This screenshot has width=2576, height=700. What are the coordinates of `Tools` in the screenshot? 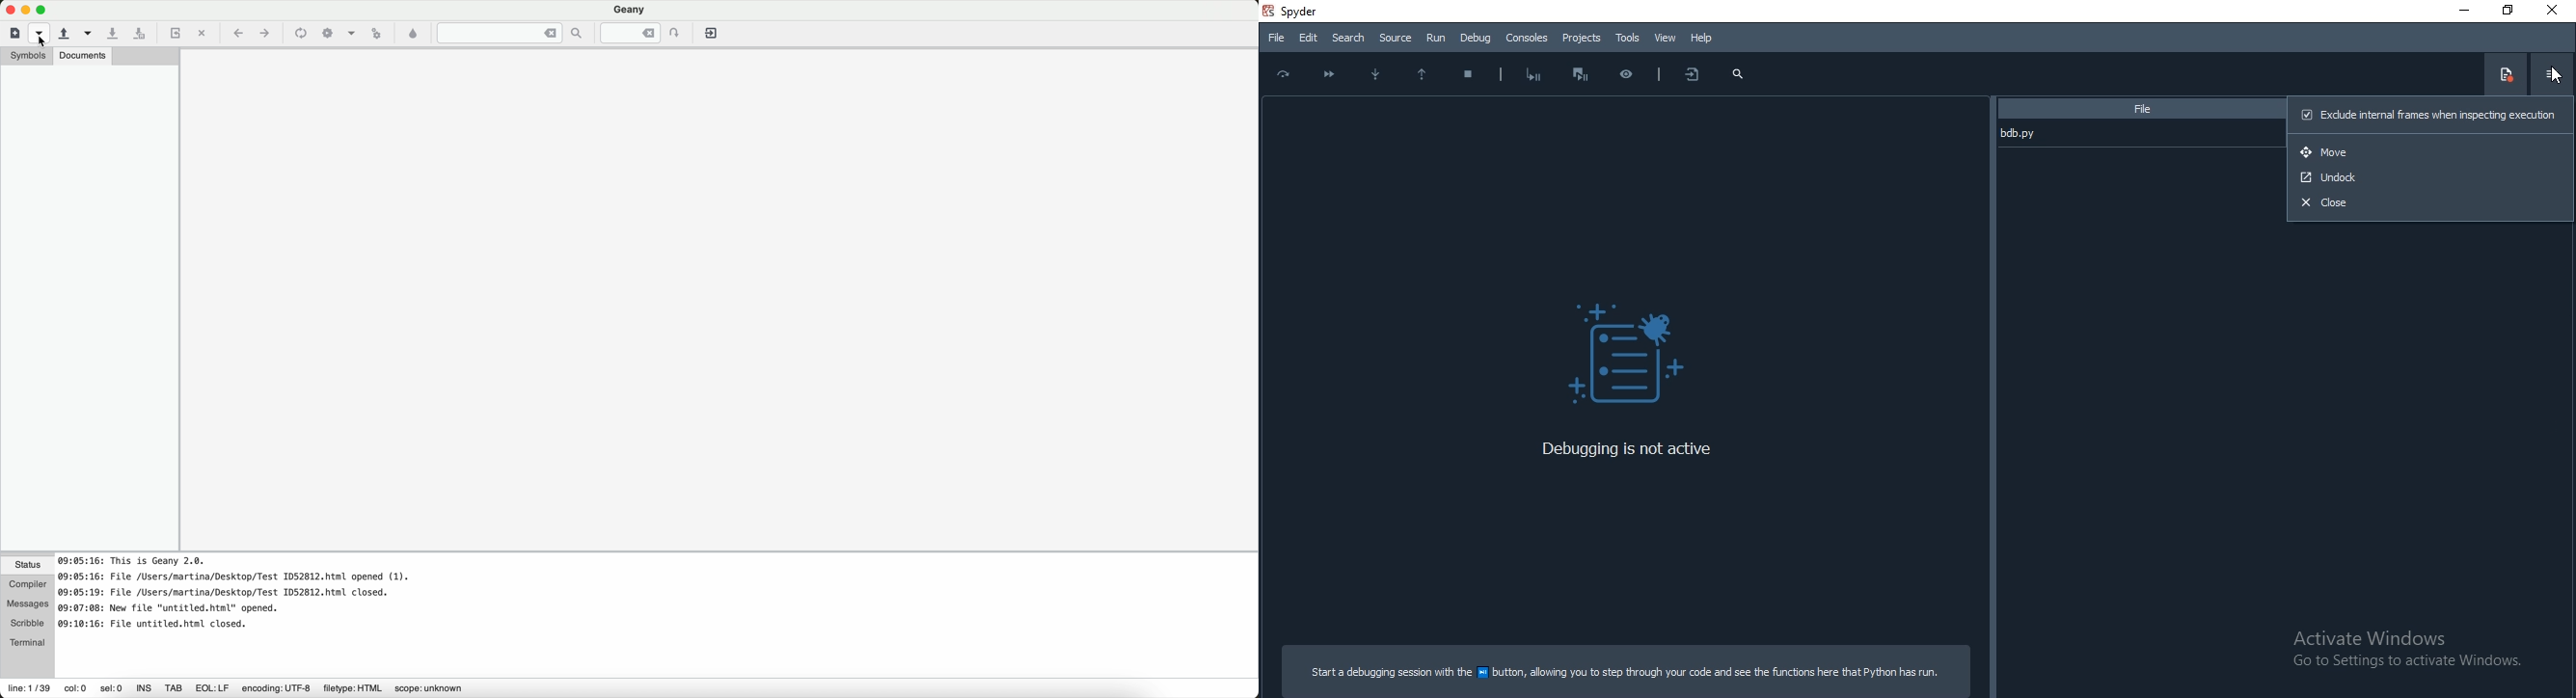 It's located at (1626, 37).